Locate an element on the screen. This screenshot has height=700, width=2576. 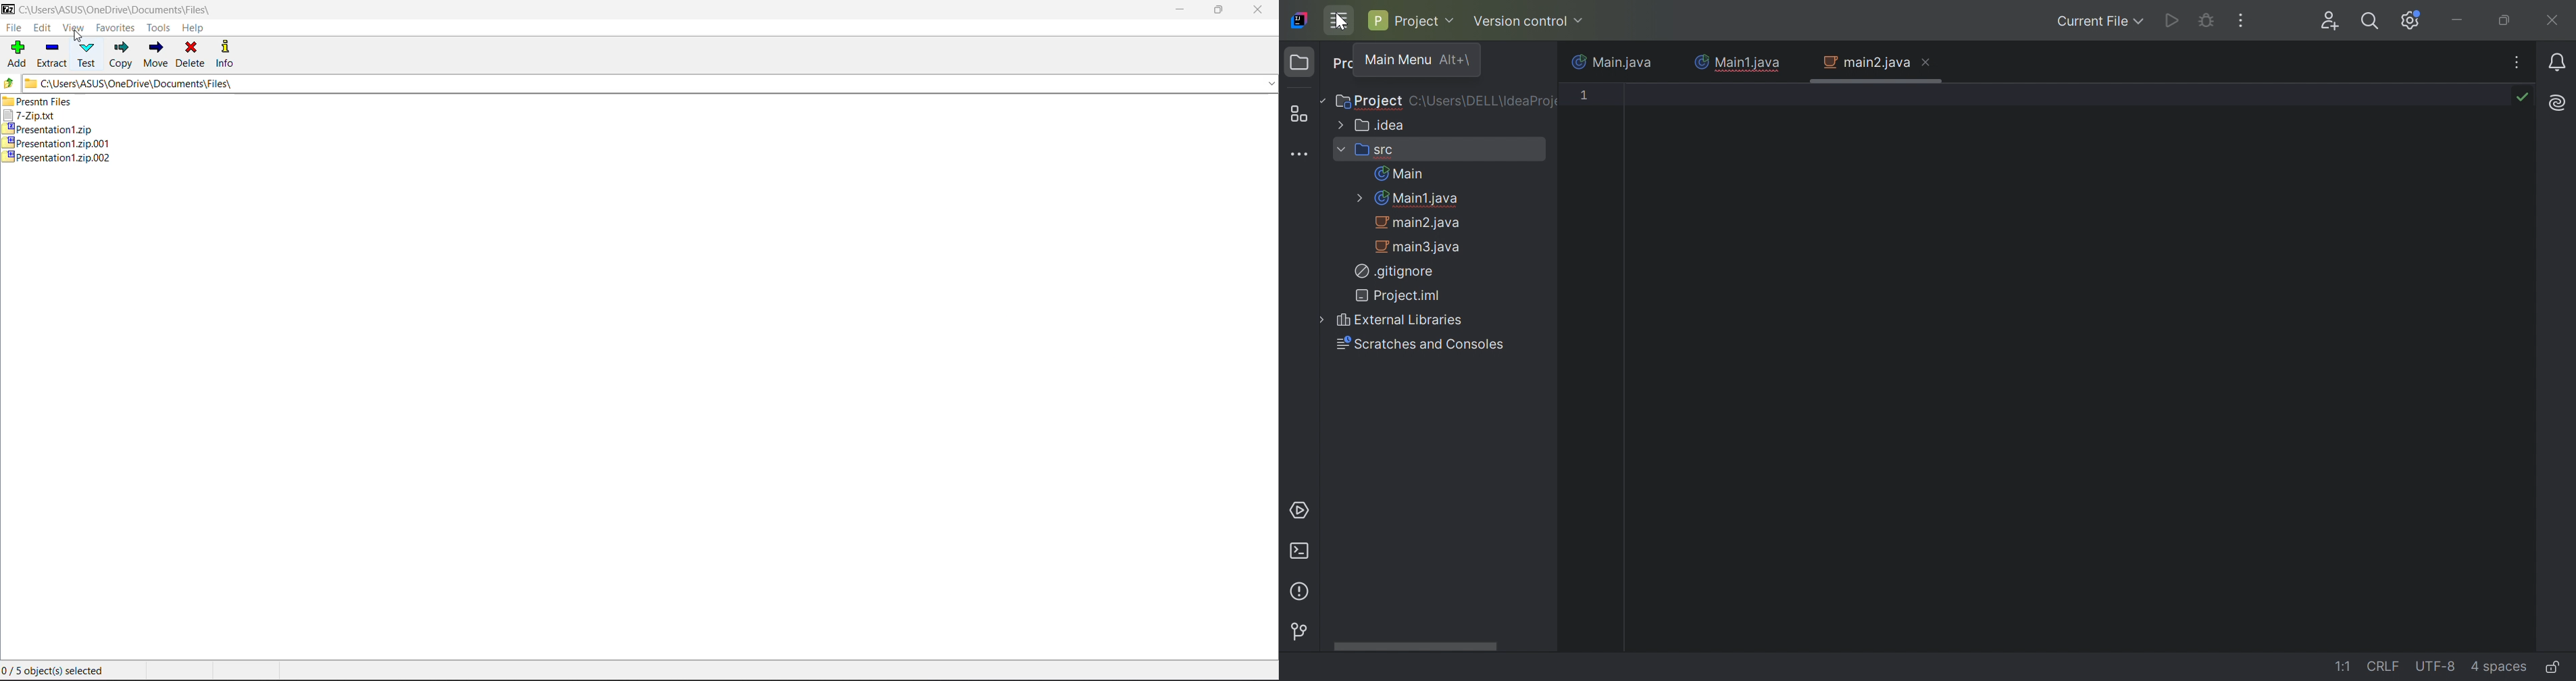
Delete is located at coordinates (191, 55).